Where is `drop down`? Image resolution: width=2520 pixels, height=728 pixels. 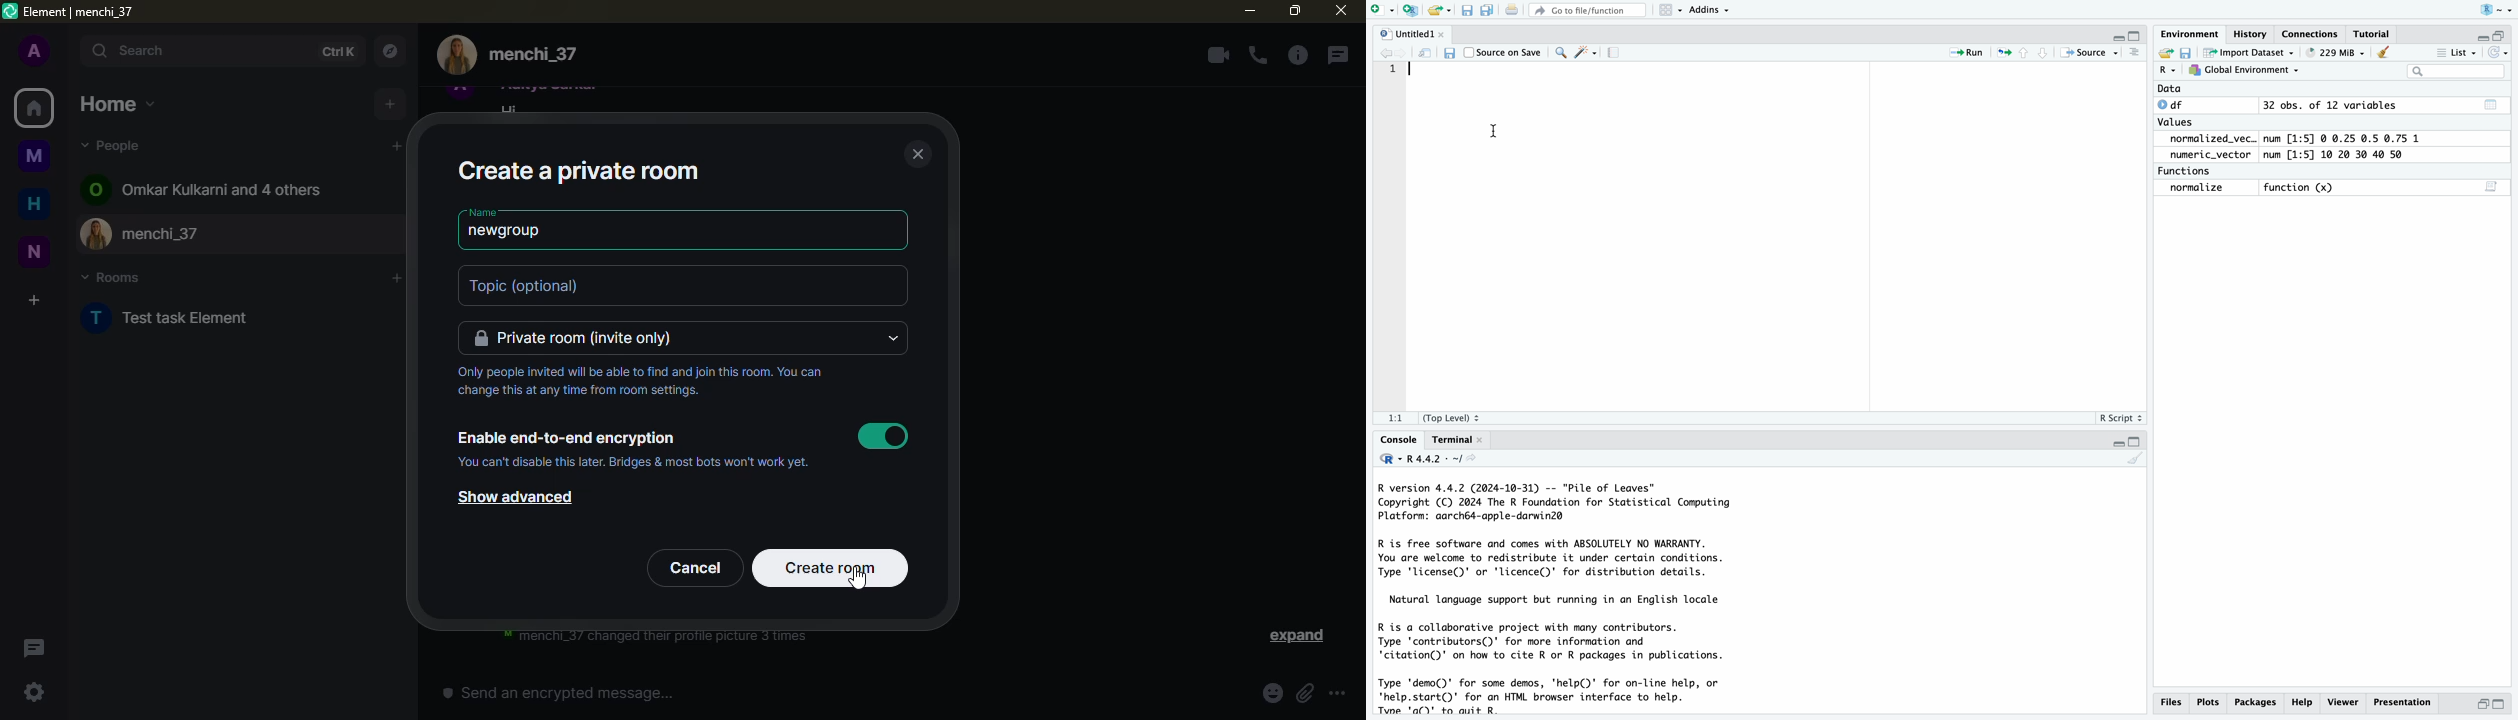 drop down is located at coordinates (893, 338).